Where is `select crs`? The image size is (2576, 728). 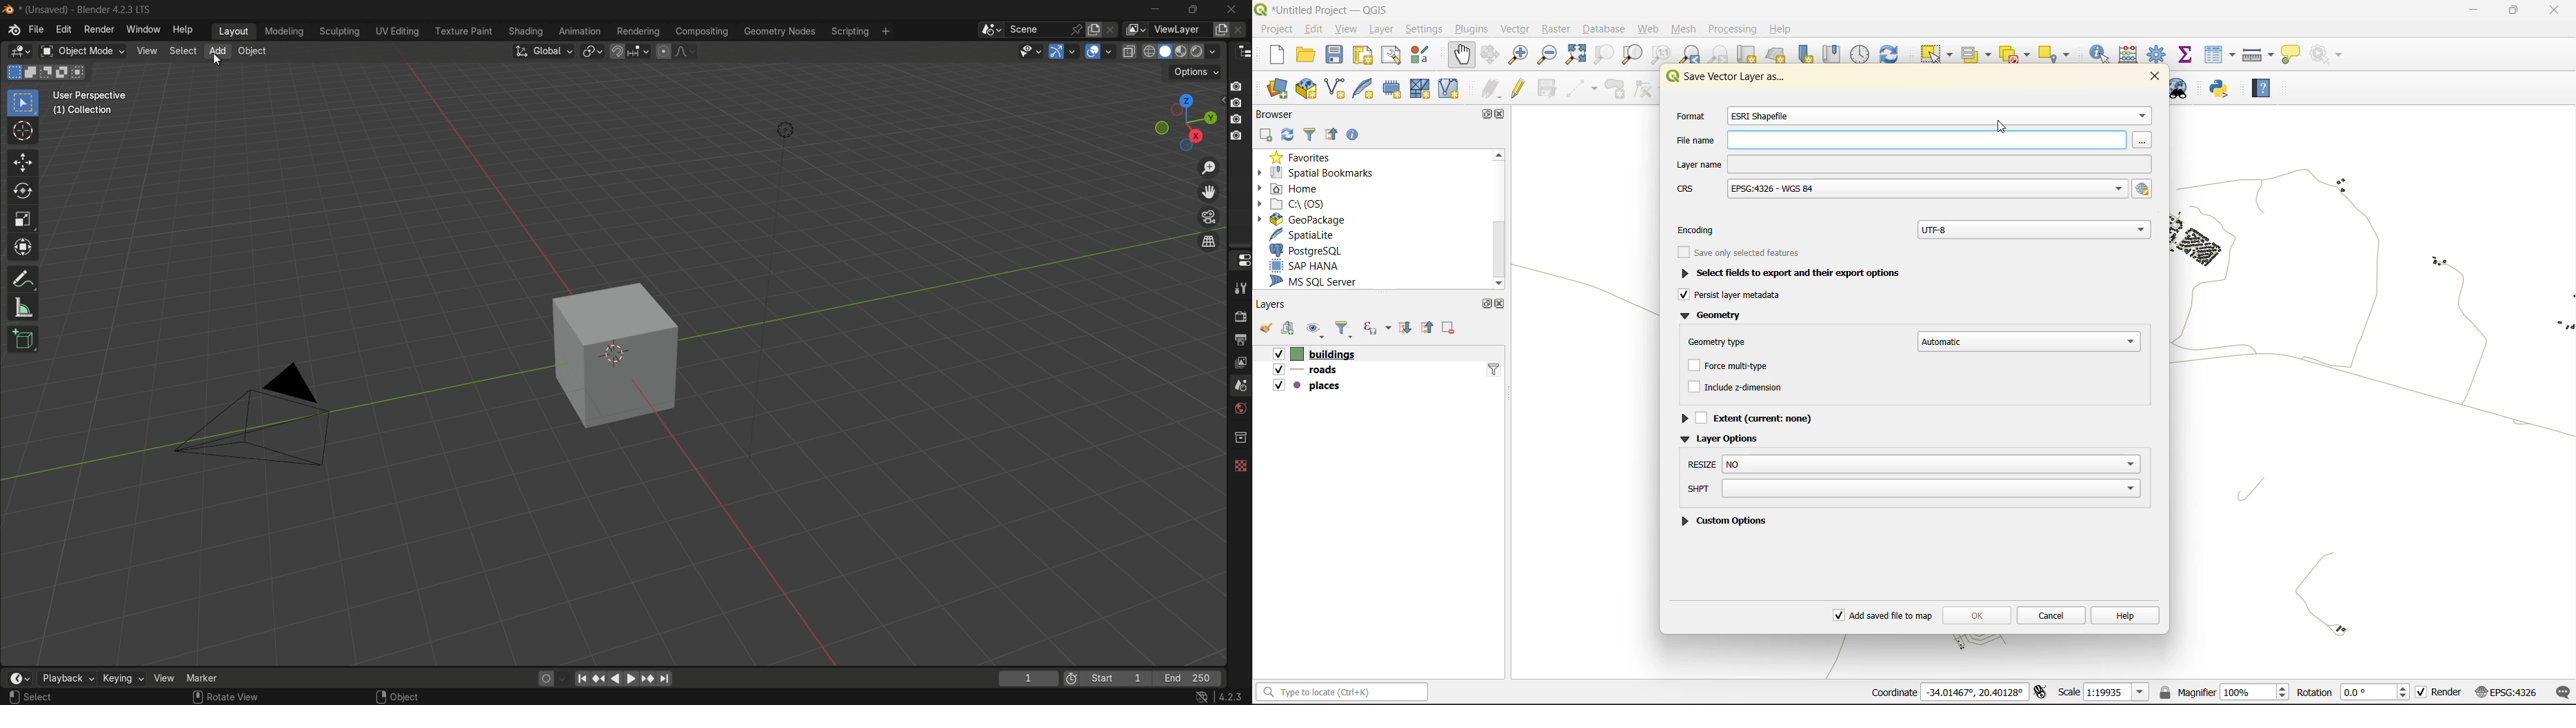 select crs is located at coordinates (2144, 189).